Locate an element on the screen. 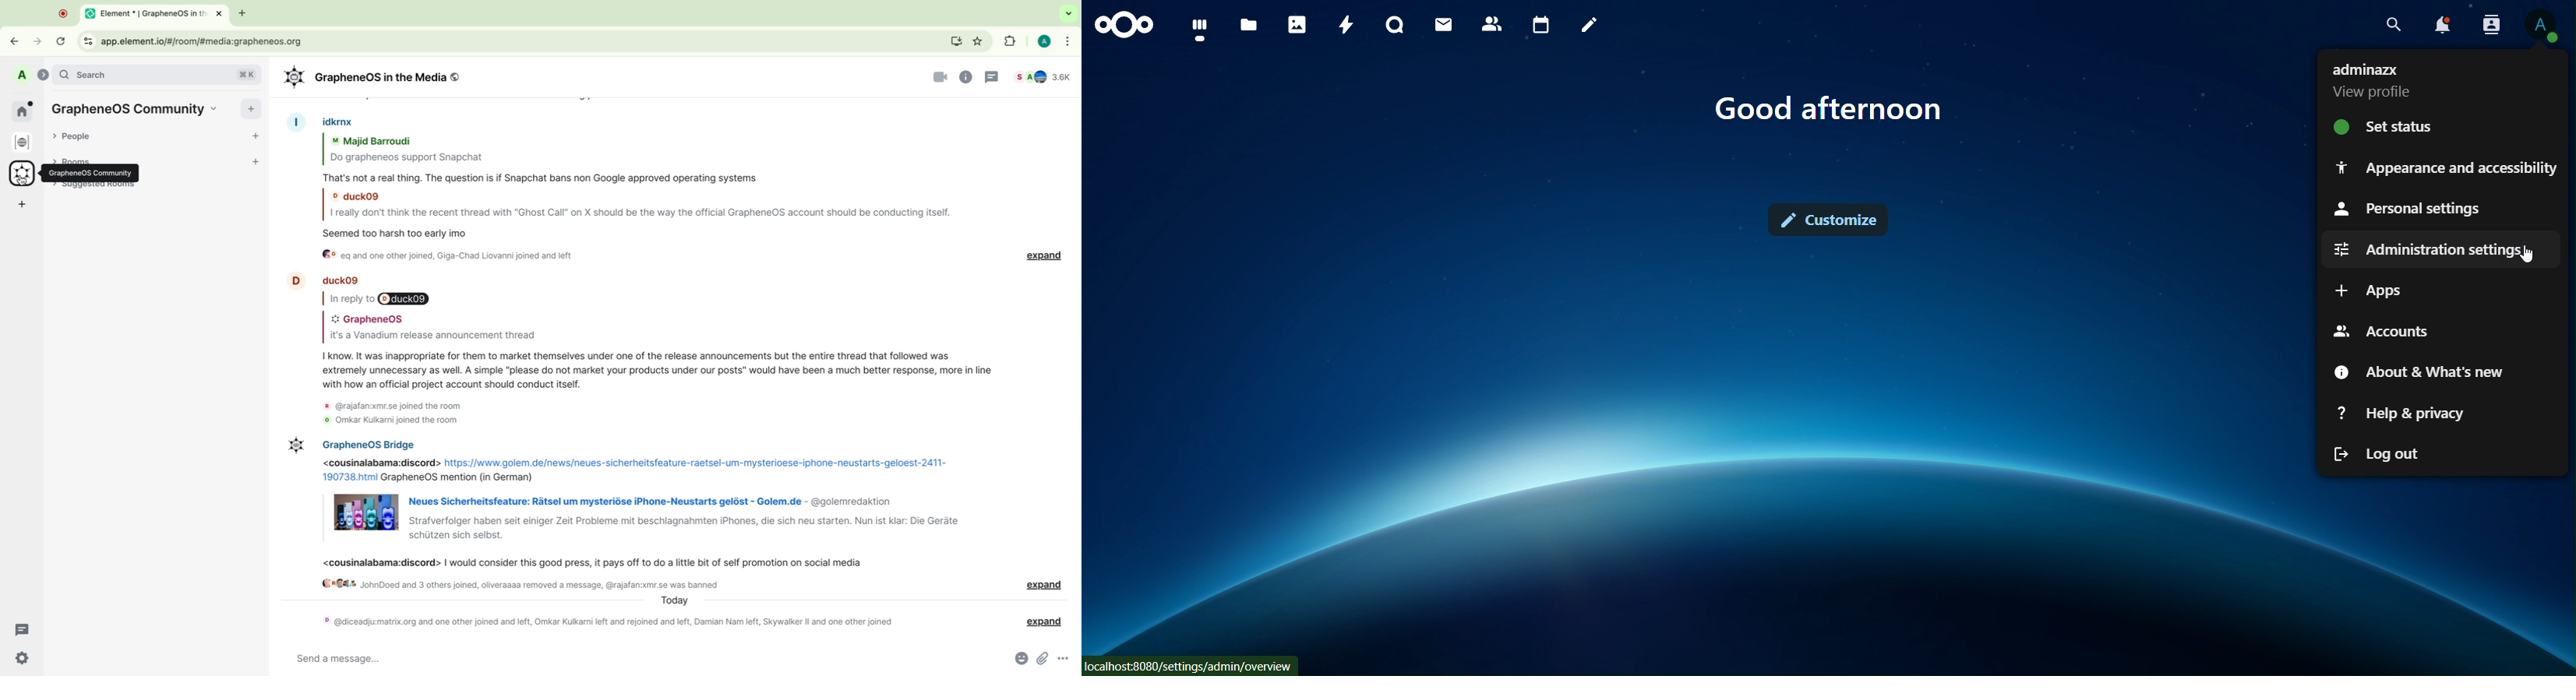 This screenshot has width=2576, height=700. more is located at coordinates (1065, 658).